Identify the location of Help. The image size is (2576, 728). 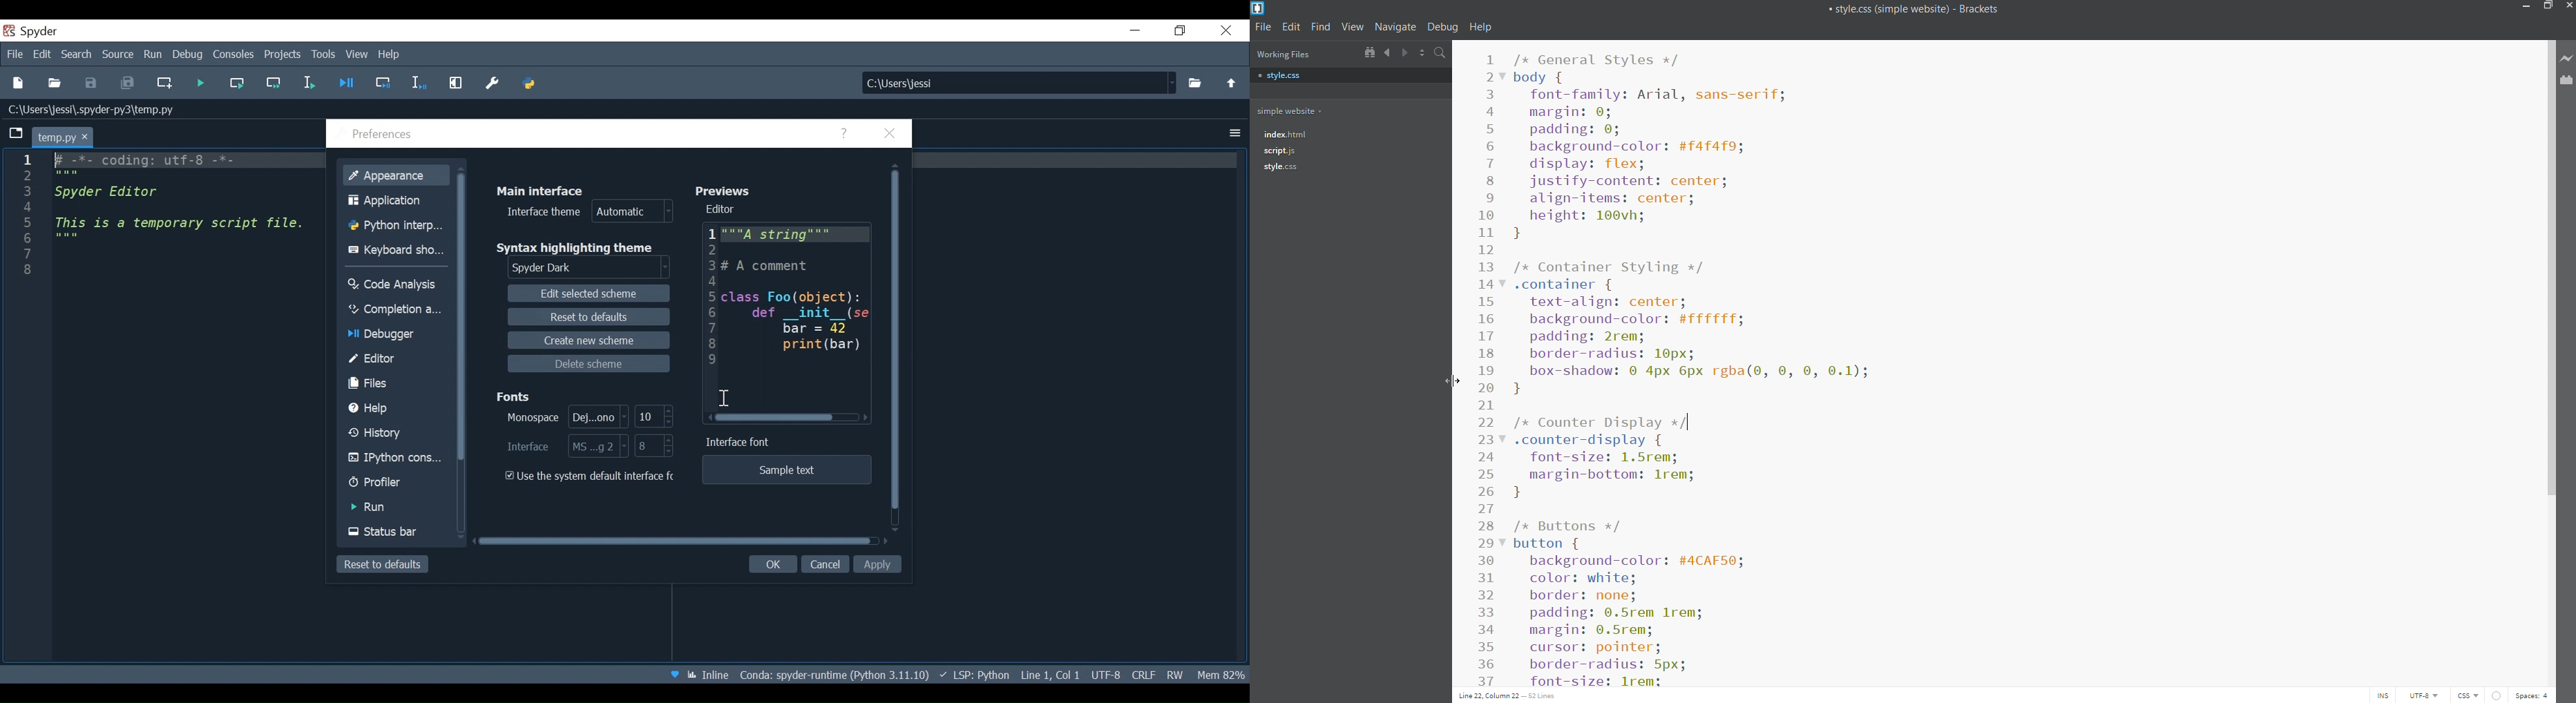
(845, 133).